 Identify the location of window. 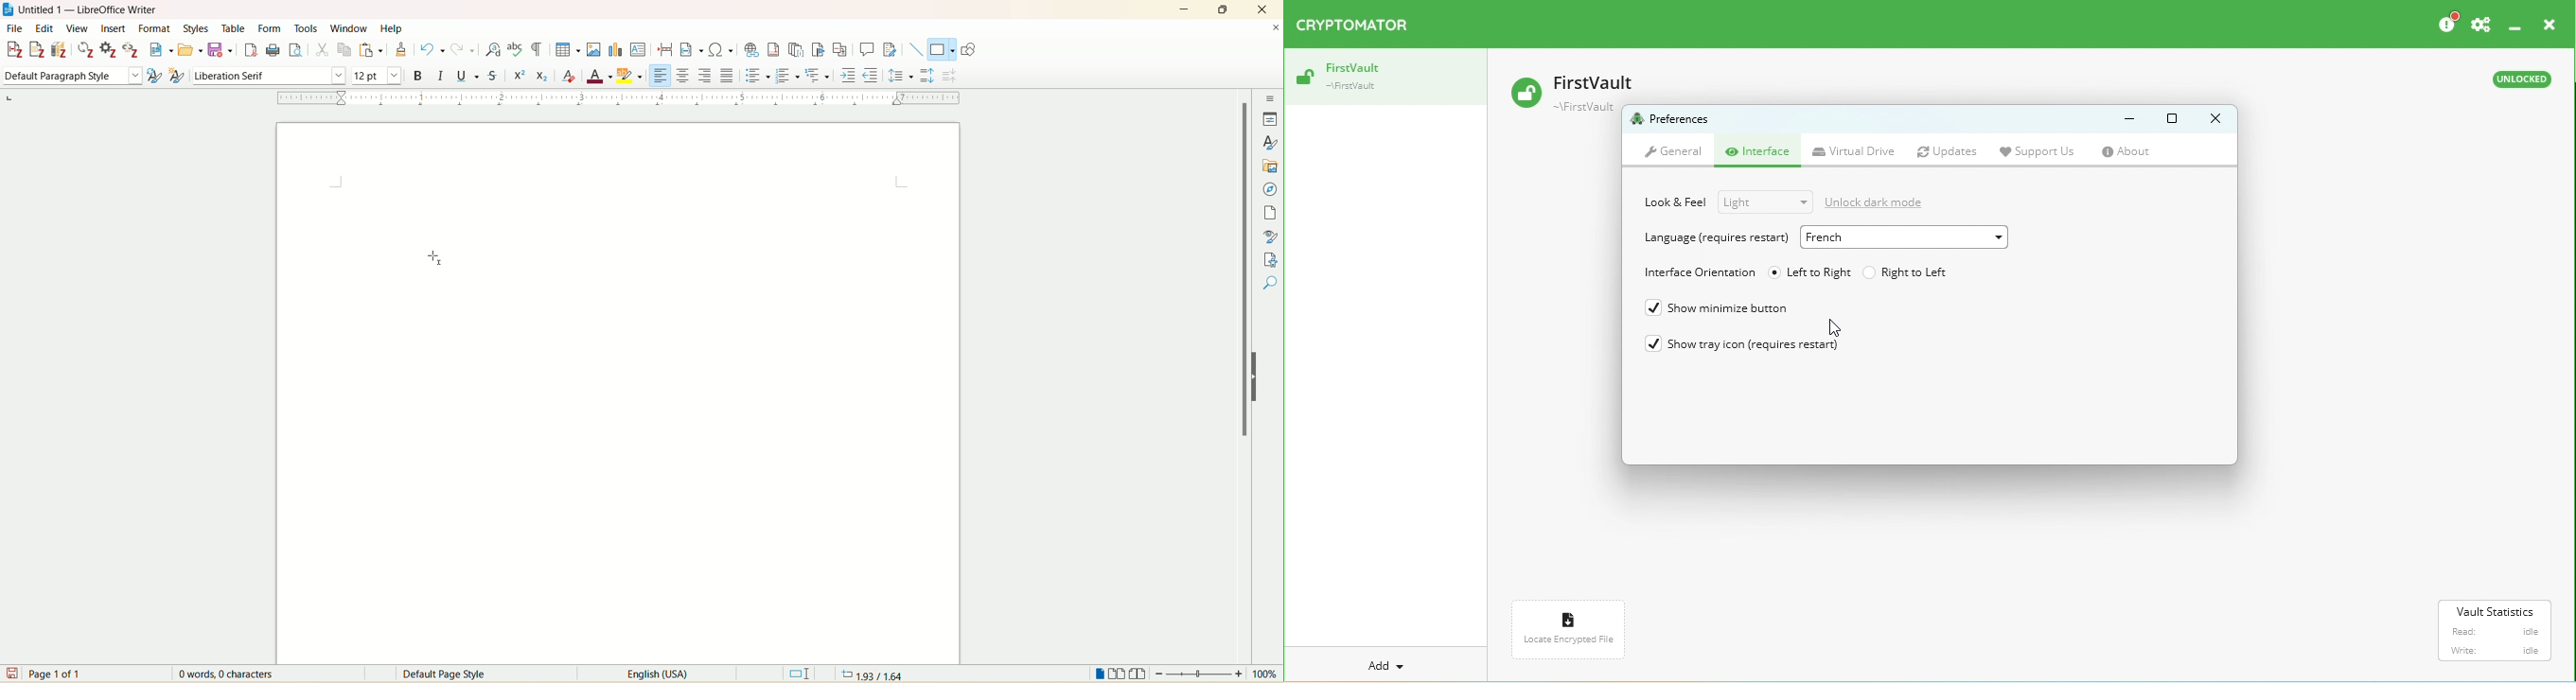
(350, 26).